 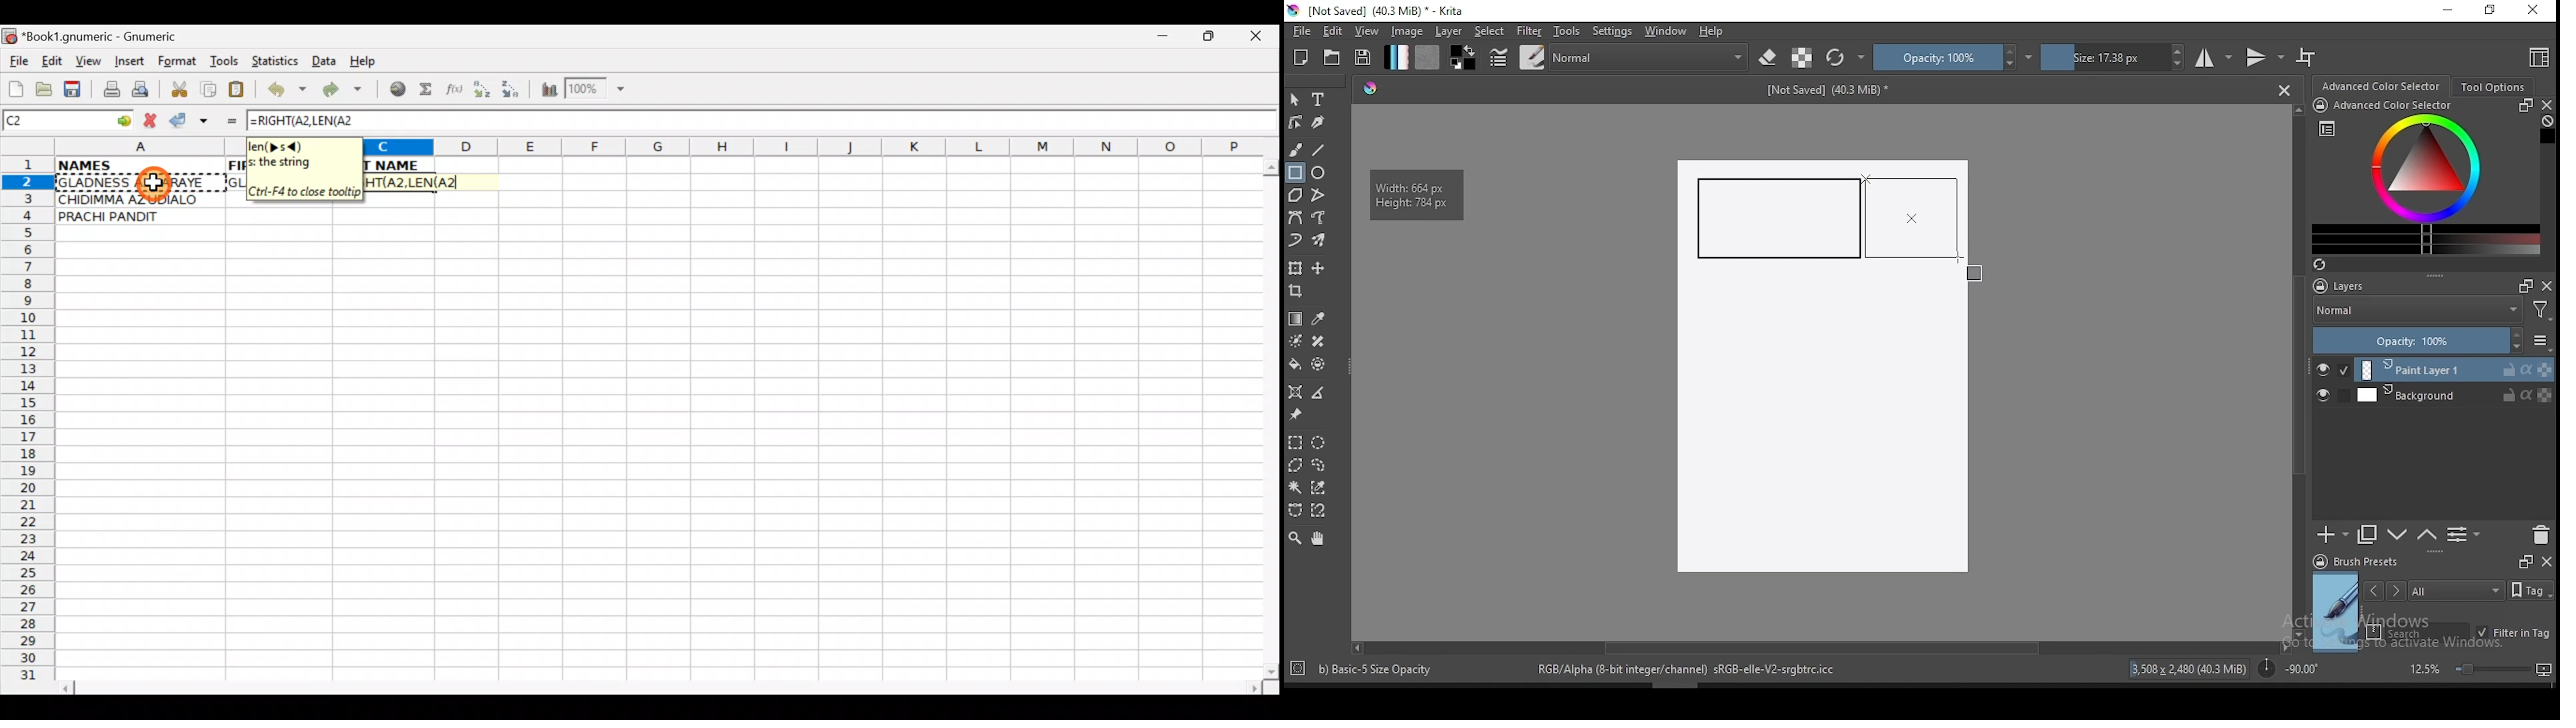 What do you see at coordinates (53, 121) in the screenshot?
I see `Cell name C2` at bounding box center [53, 121].